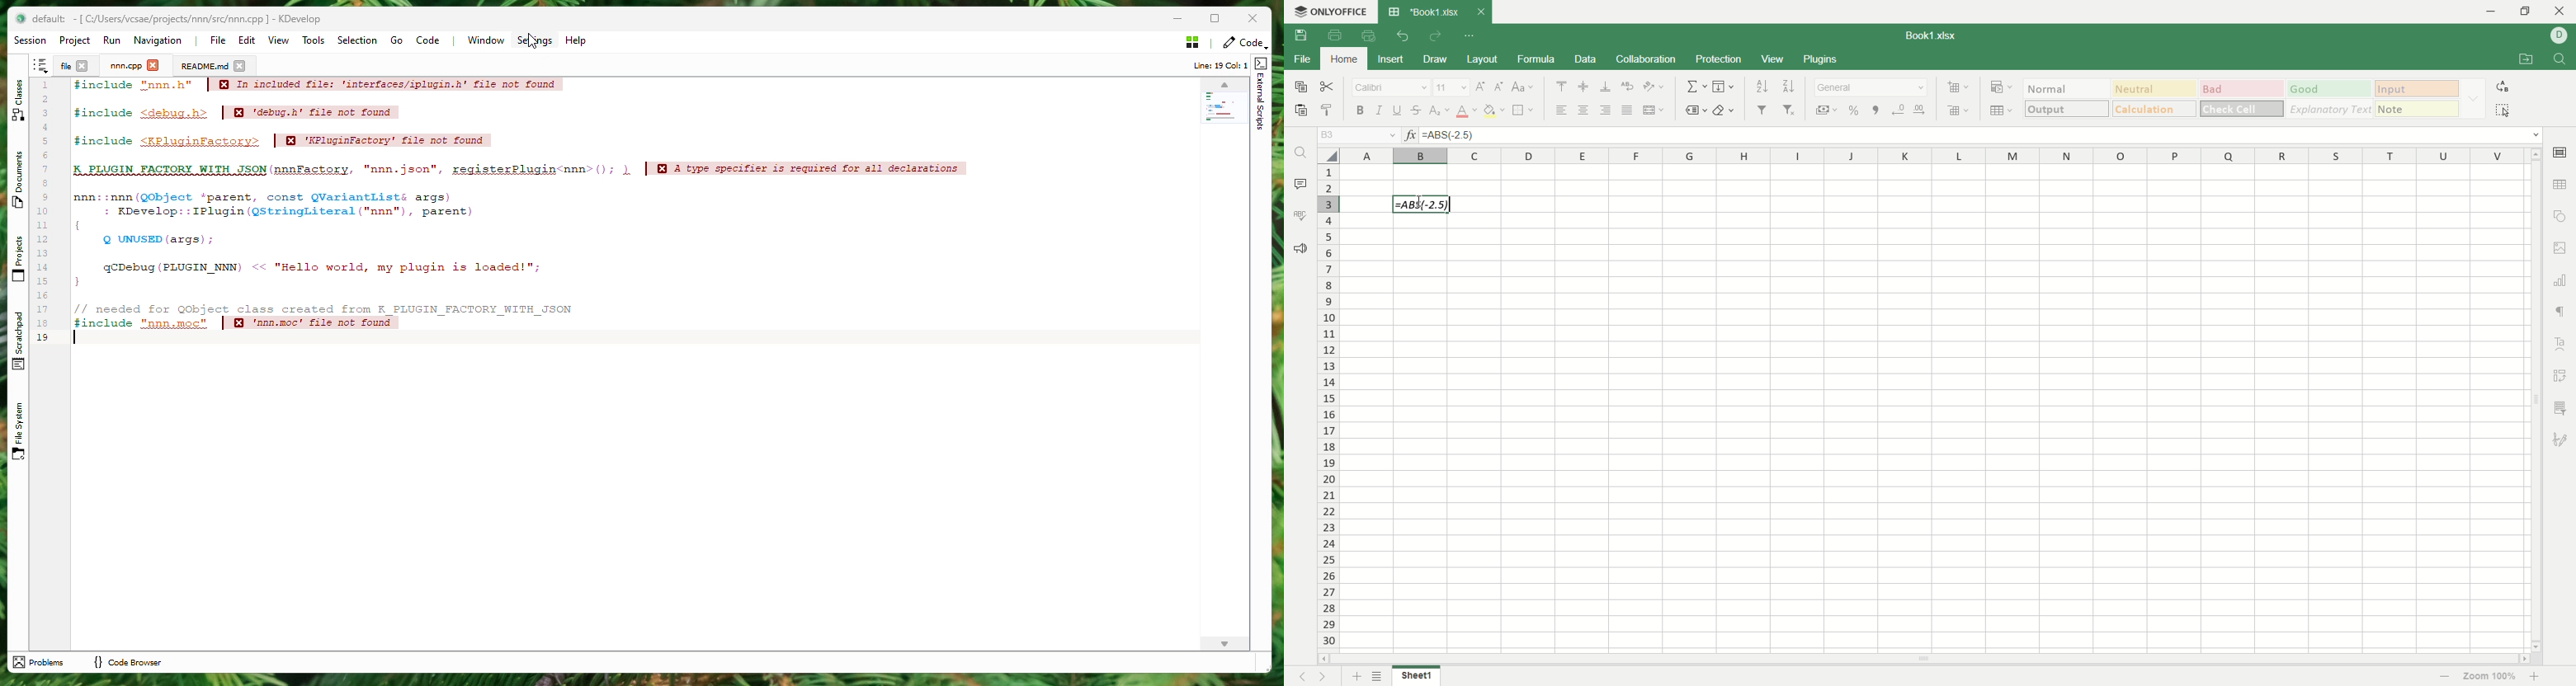  What do you see at coordinates (2155, 108) in the screenshot?
I see `calculation` at bounding box center [2155, 108].